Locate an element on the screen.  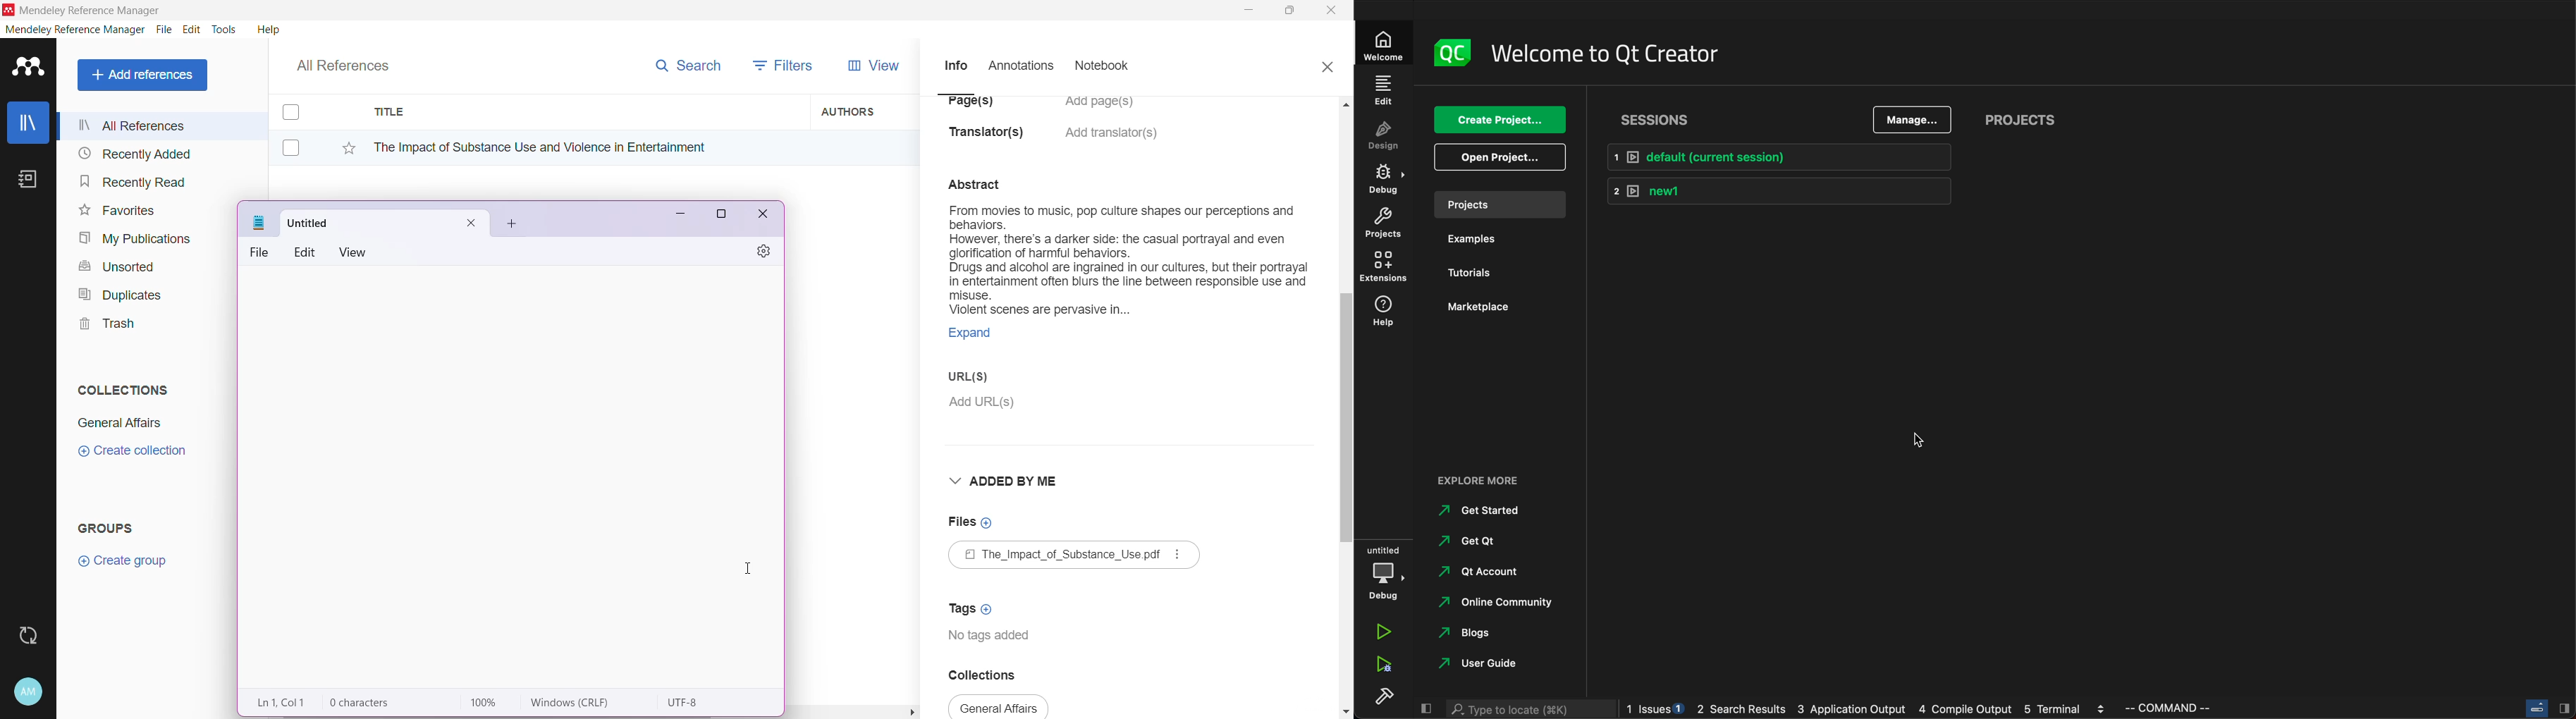
started is located at coordinates (1480, 513).